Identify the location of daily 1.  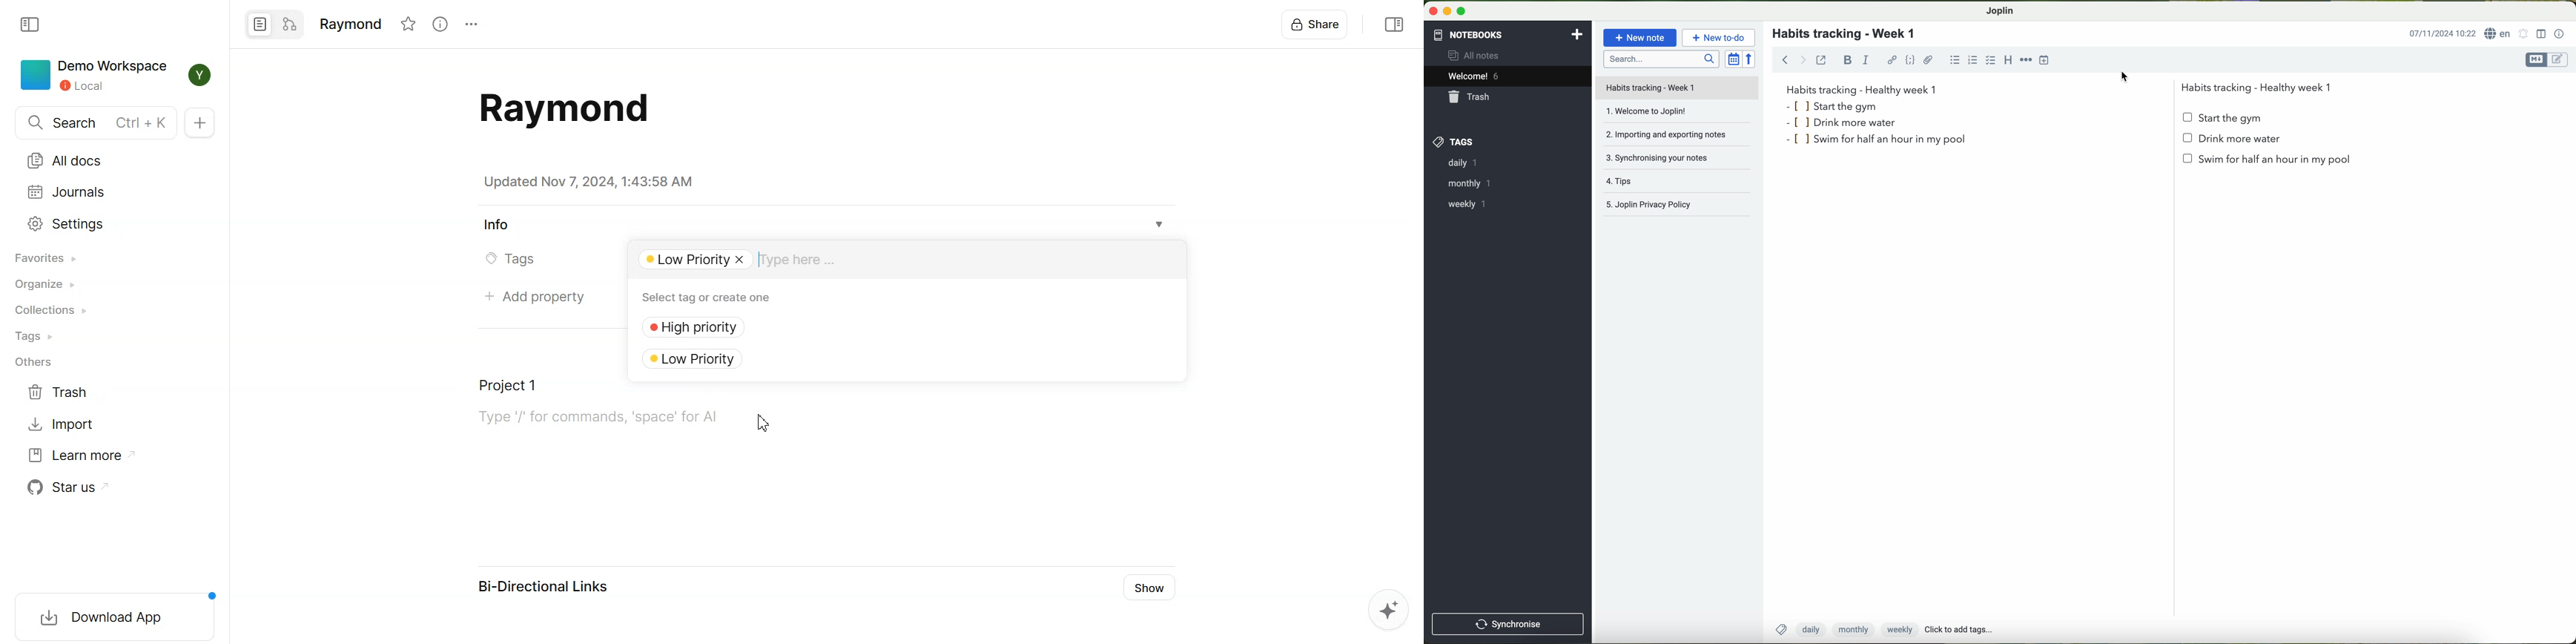
(1461, 163).